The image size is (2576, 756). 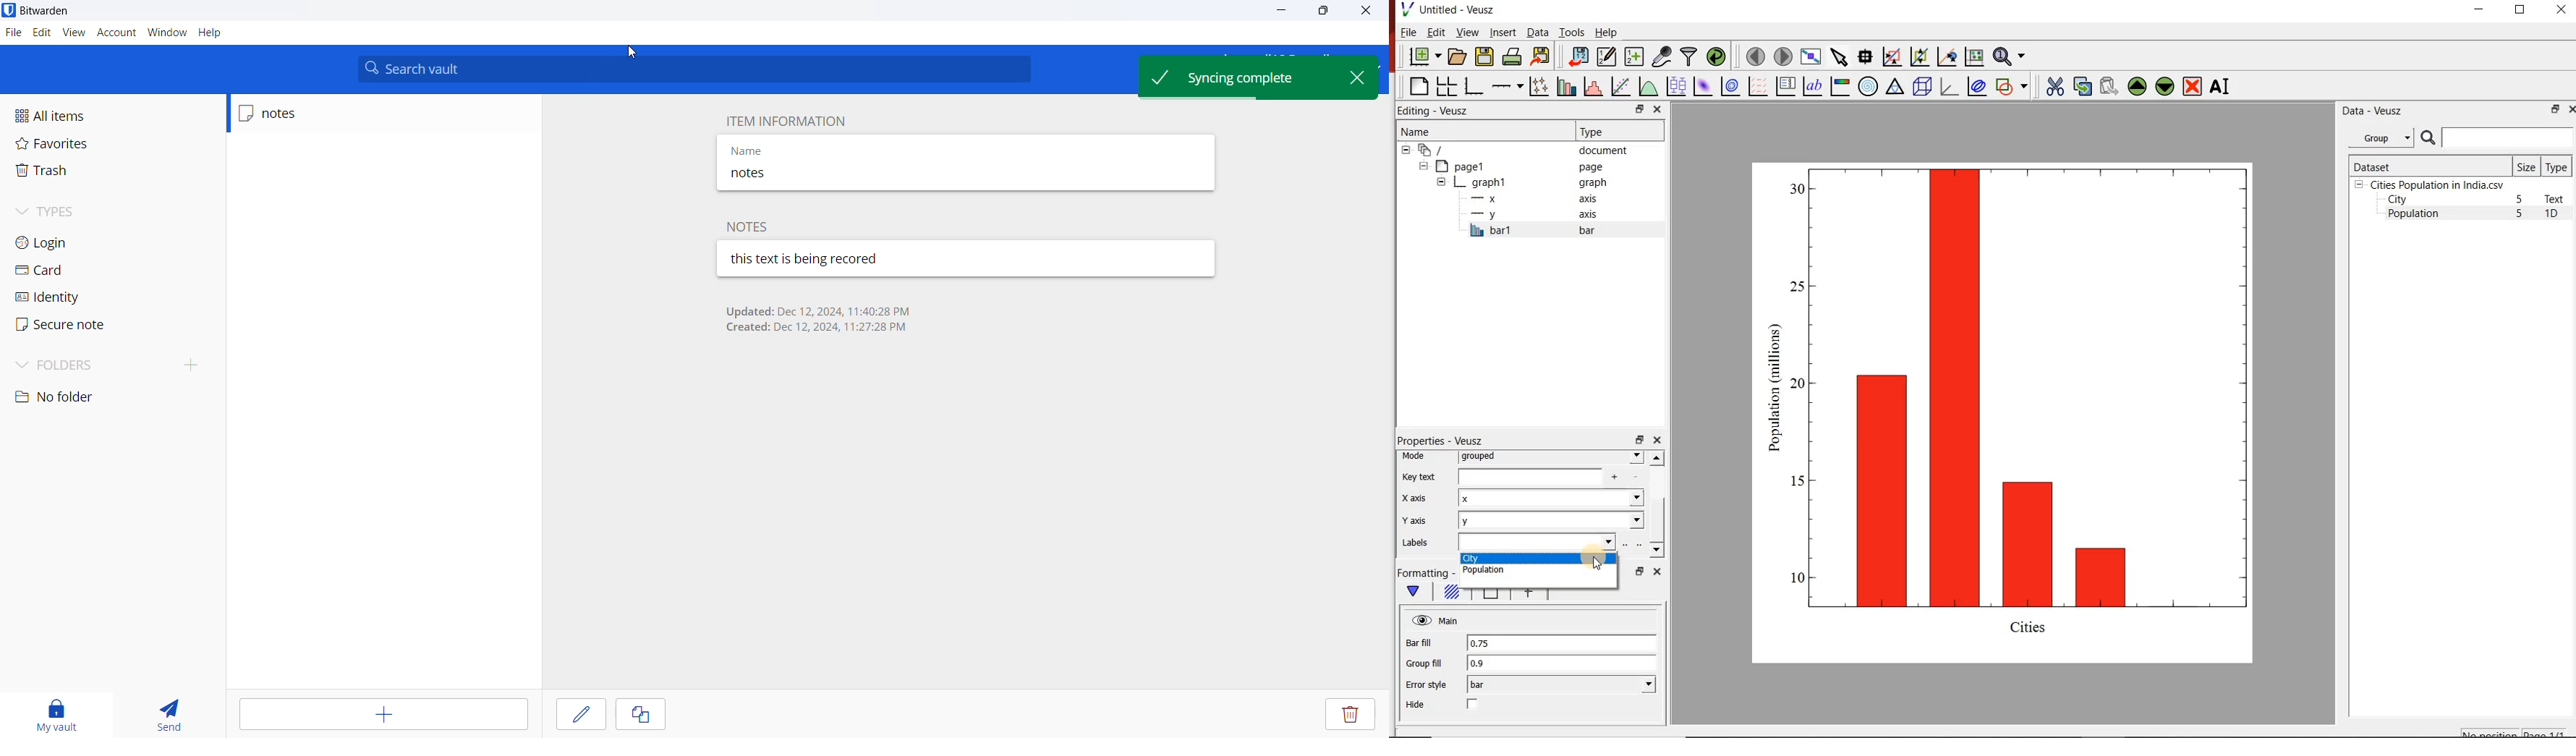 What do you see at coordinates (2436, 184) in the screenshot?
I see `Cities Population in India.csv` at bounding box center [2436, 184].